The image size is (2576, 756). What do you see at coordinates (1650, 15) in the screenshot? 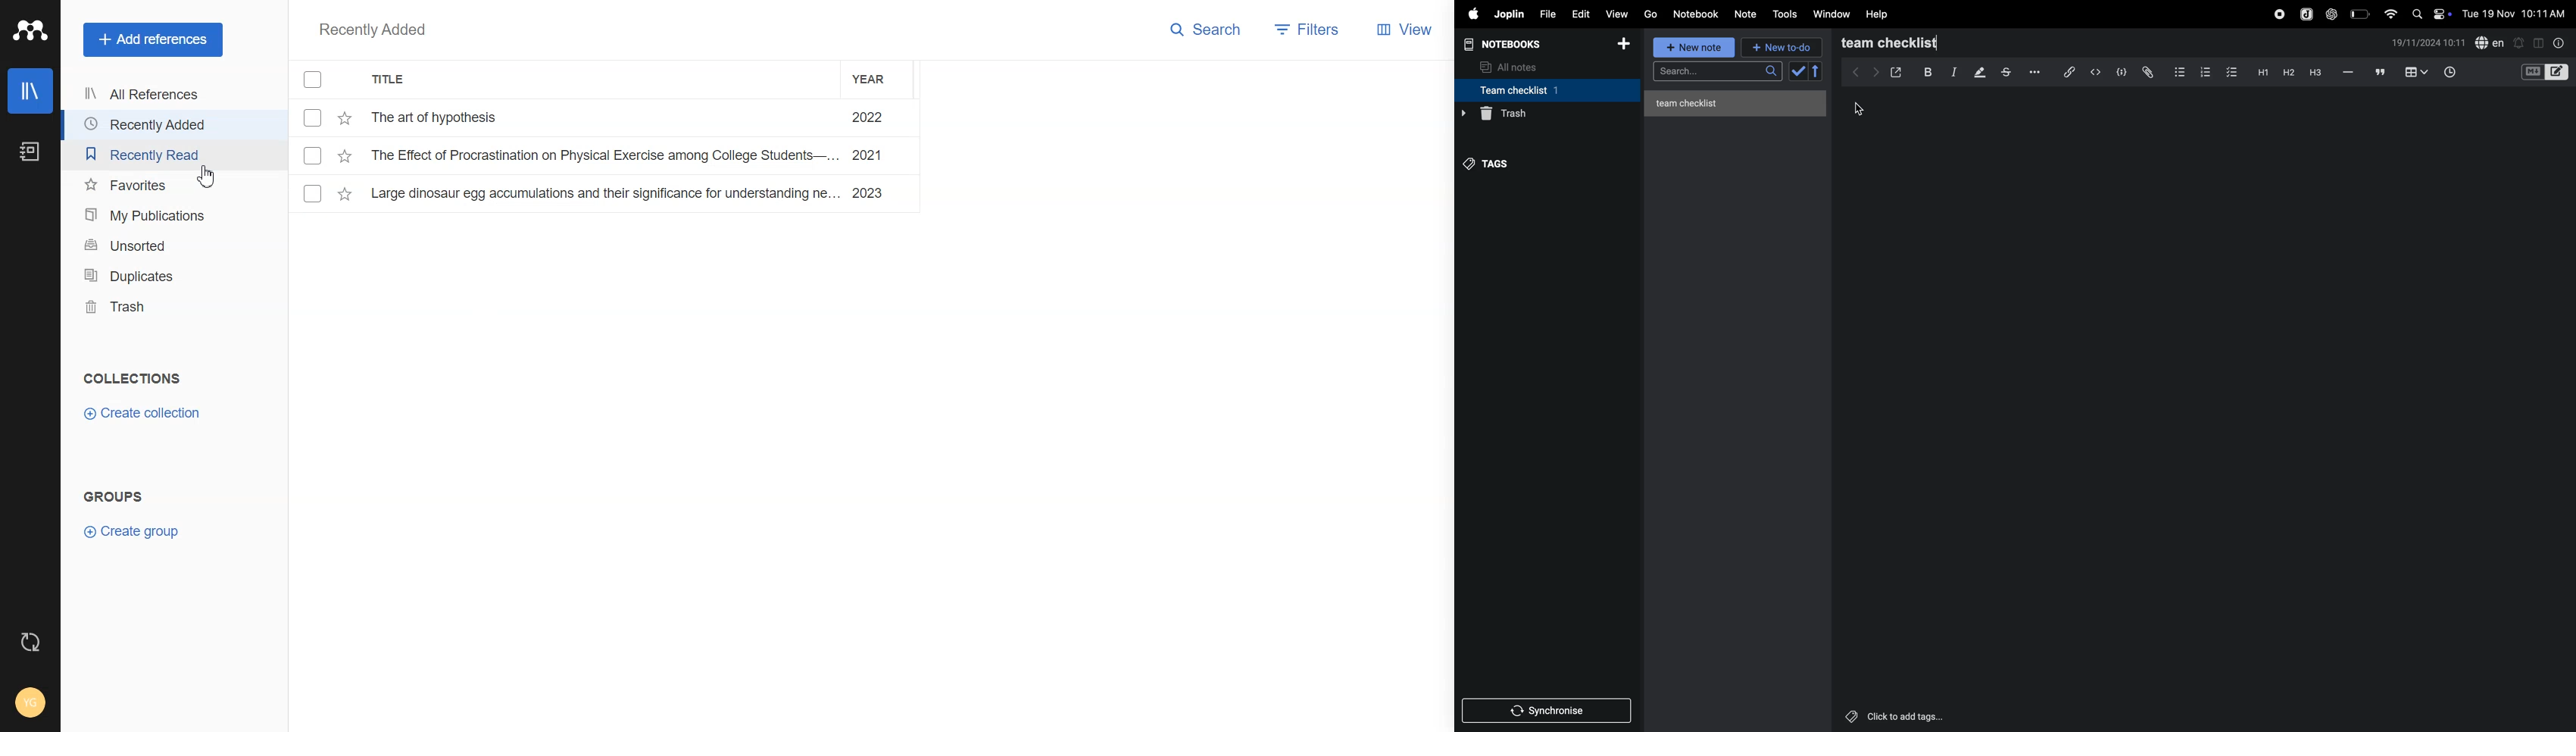
I see `go` at bounding box center [1650, 15].